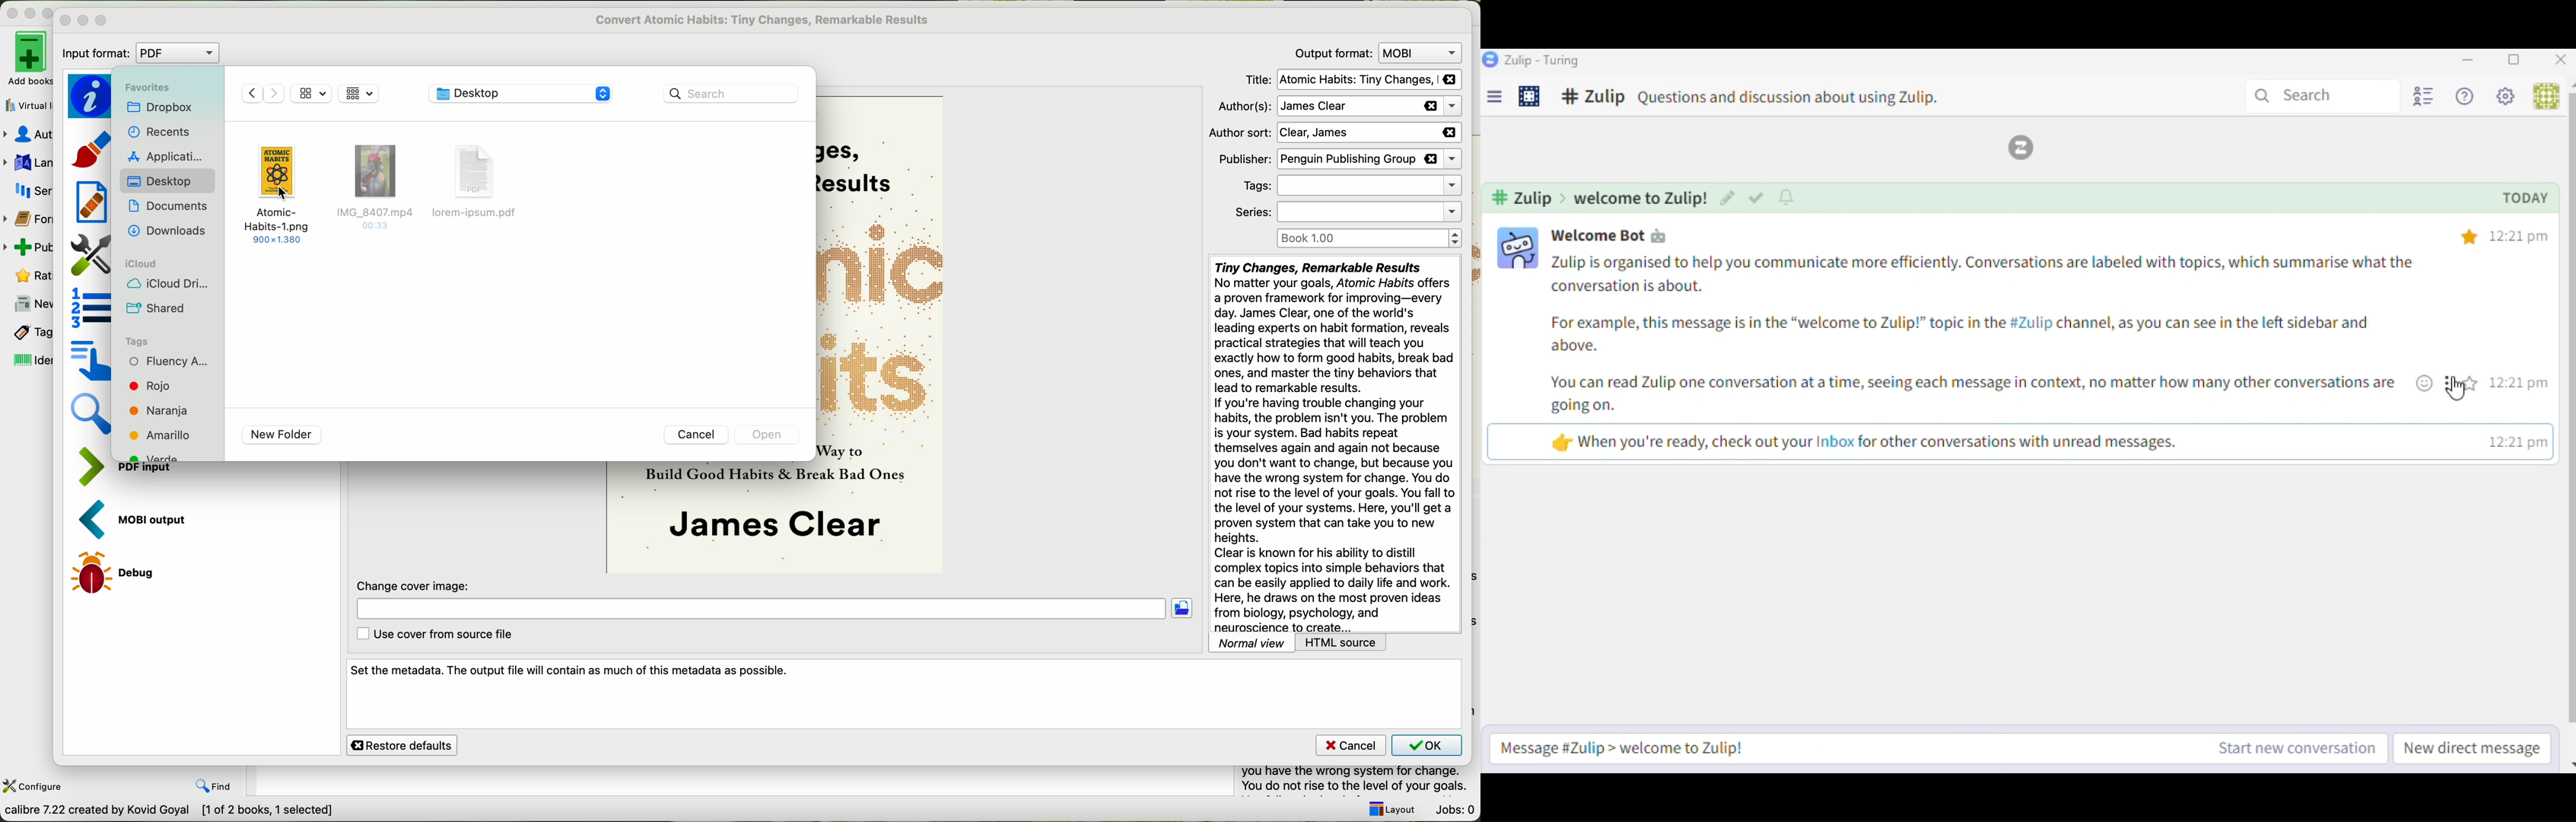  What do you see at coordinates (168, 285) in the screenshot?
I see `icloud drive` at bounding box center [168, 285].